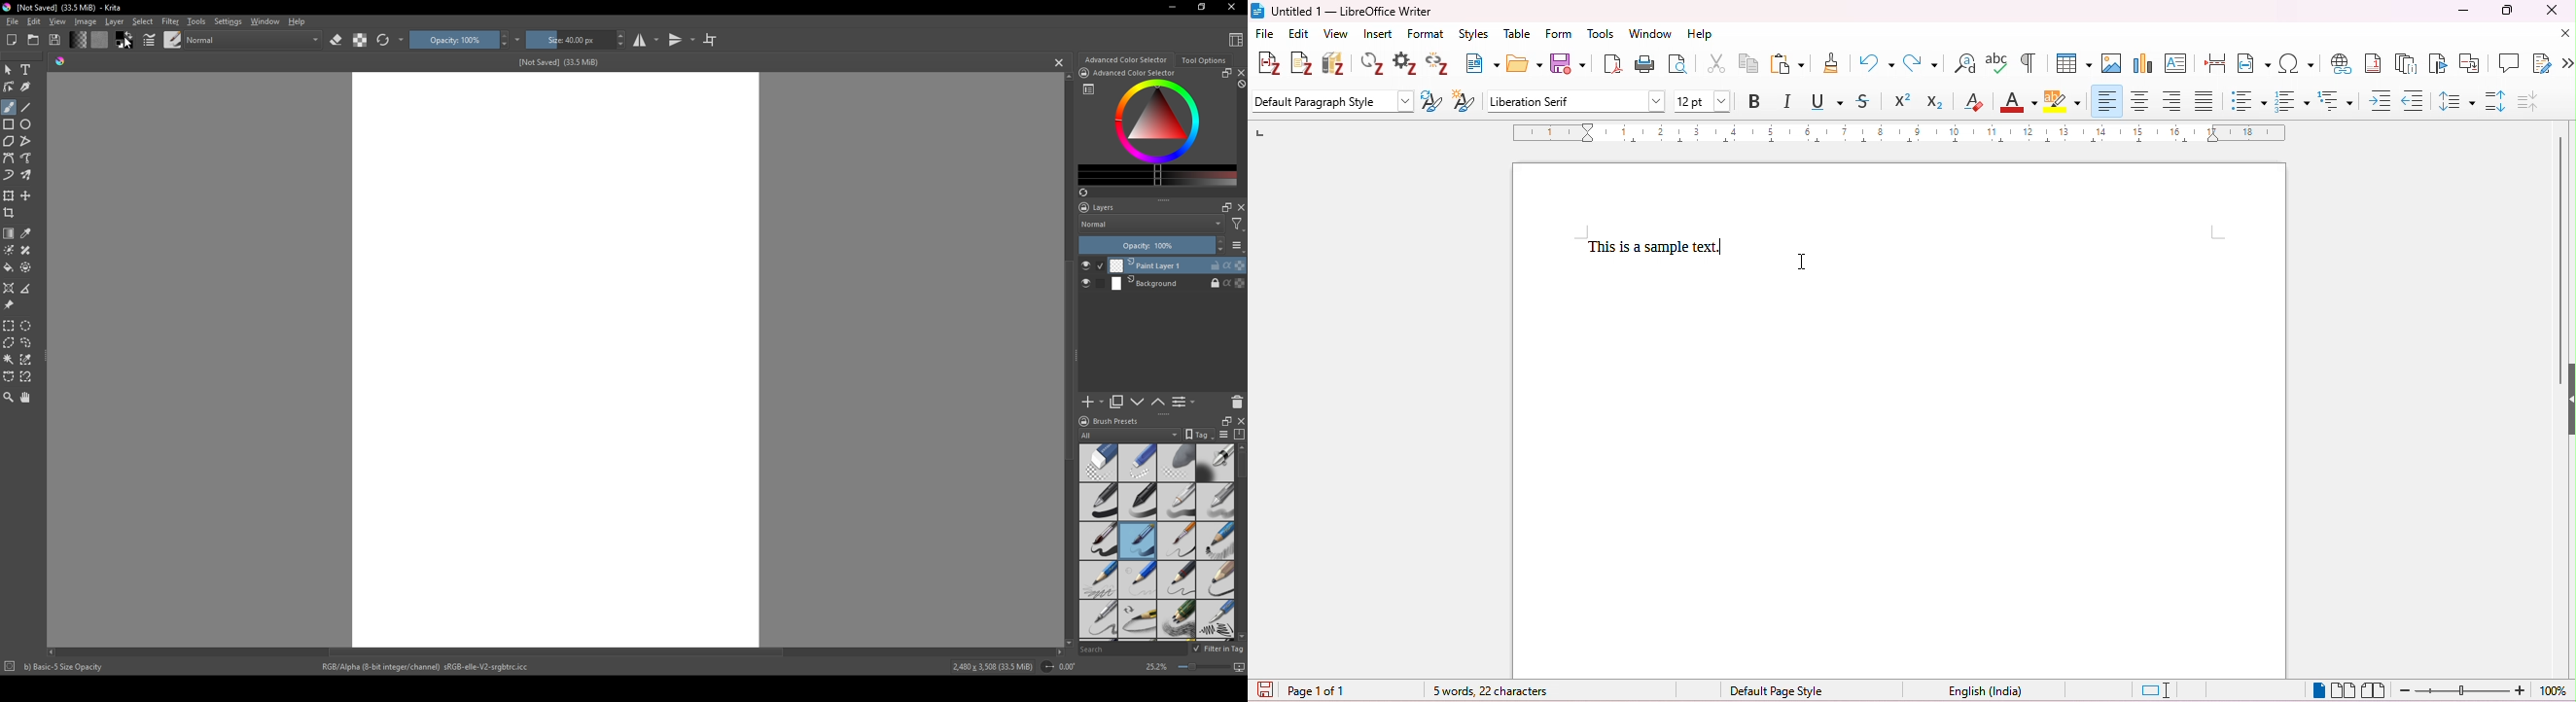  Describe the element at coordinates (1904, 133) in the screenshot. I see `ruler` at that location.